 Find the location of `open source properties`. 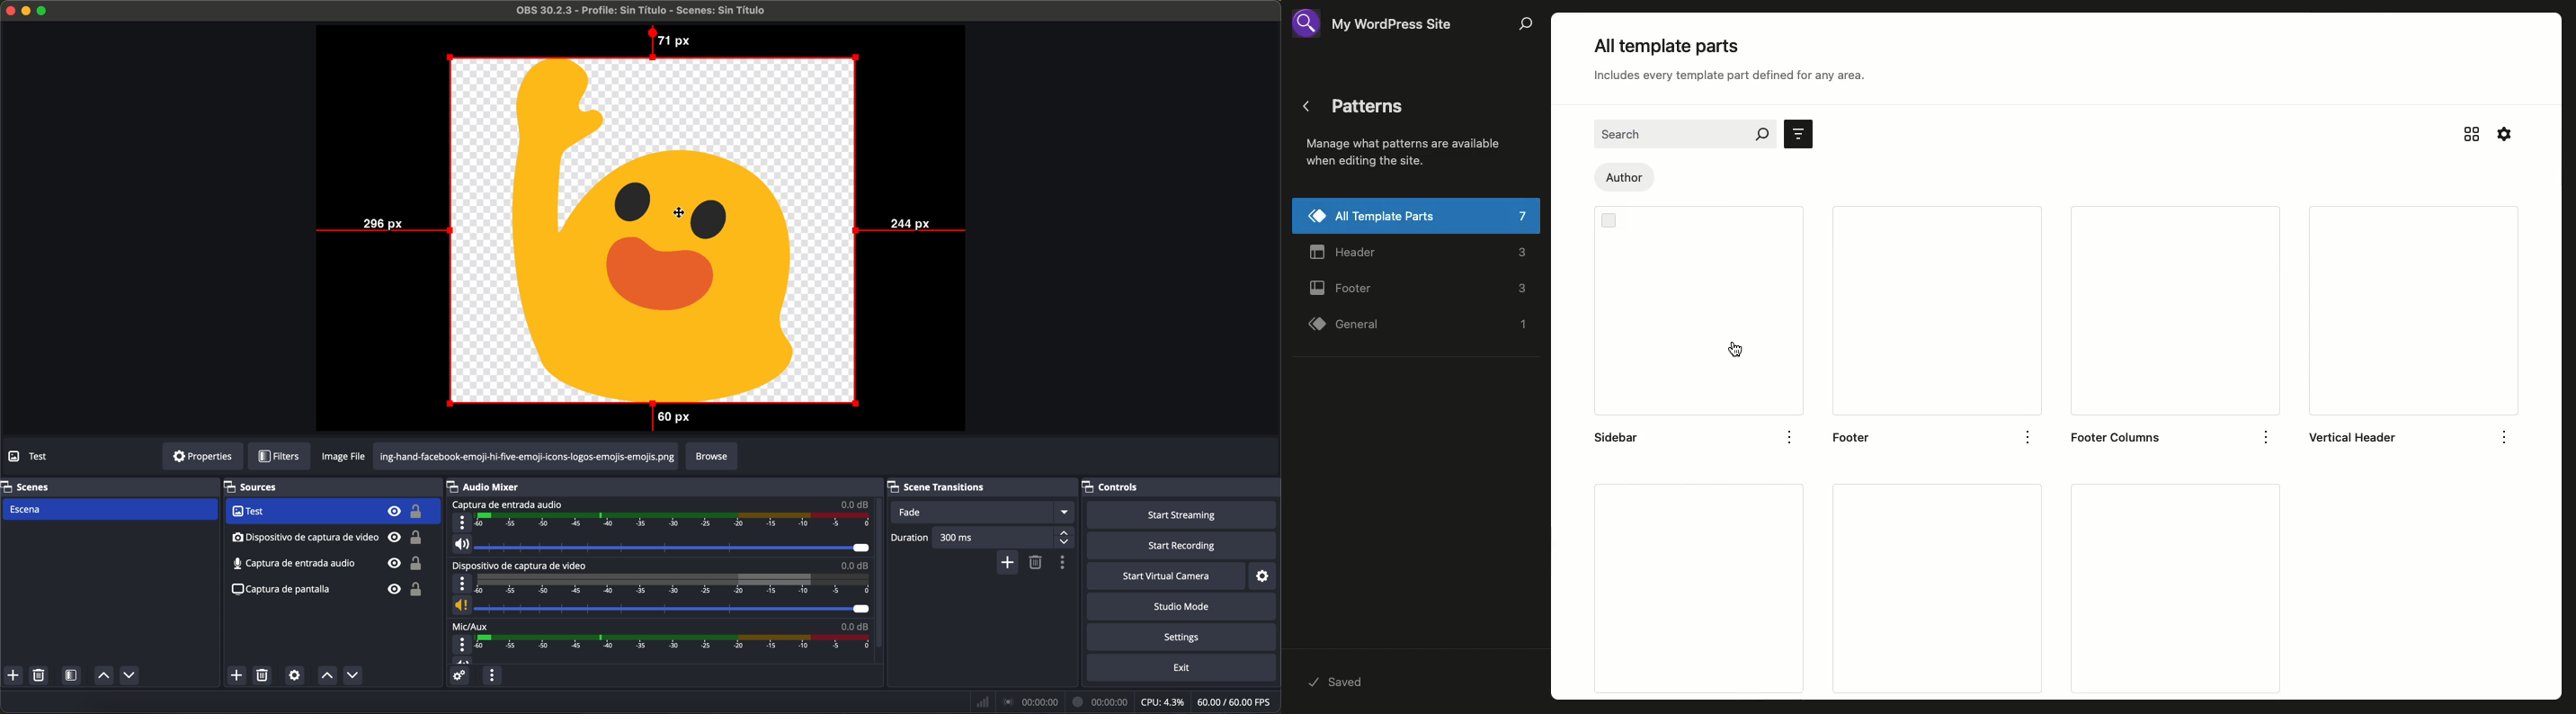

open source properties is located at coordinates (294, 676).